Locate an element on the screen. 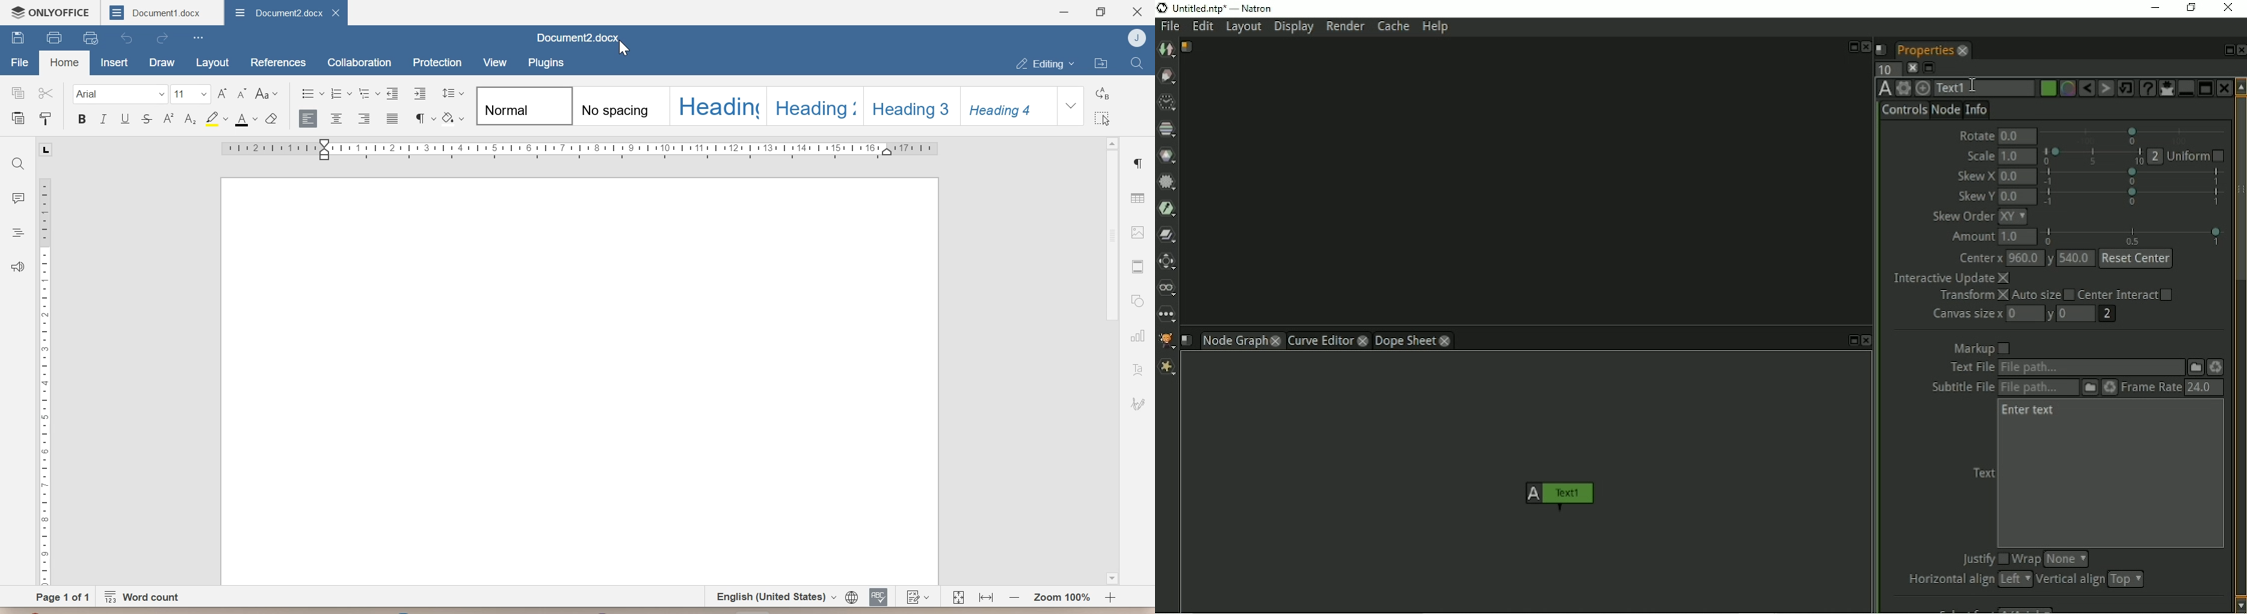 This screenshot has height=616, width=2268. 1.0 is located at coordinates (2017, 156).